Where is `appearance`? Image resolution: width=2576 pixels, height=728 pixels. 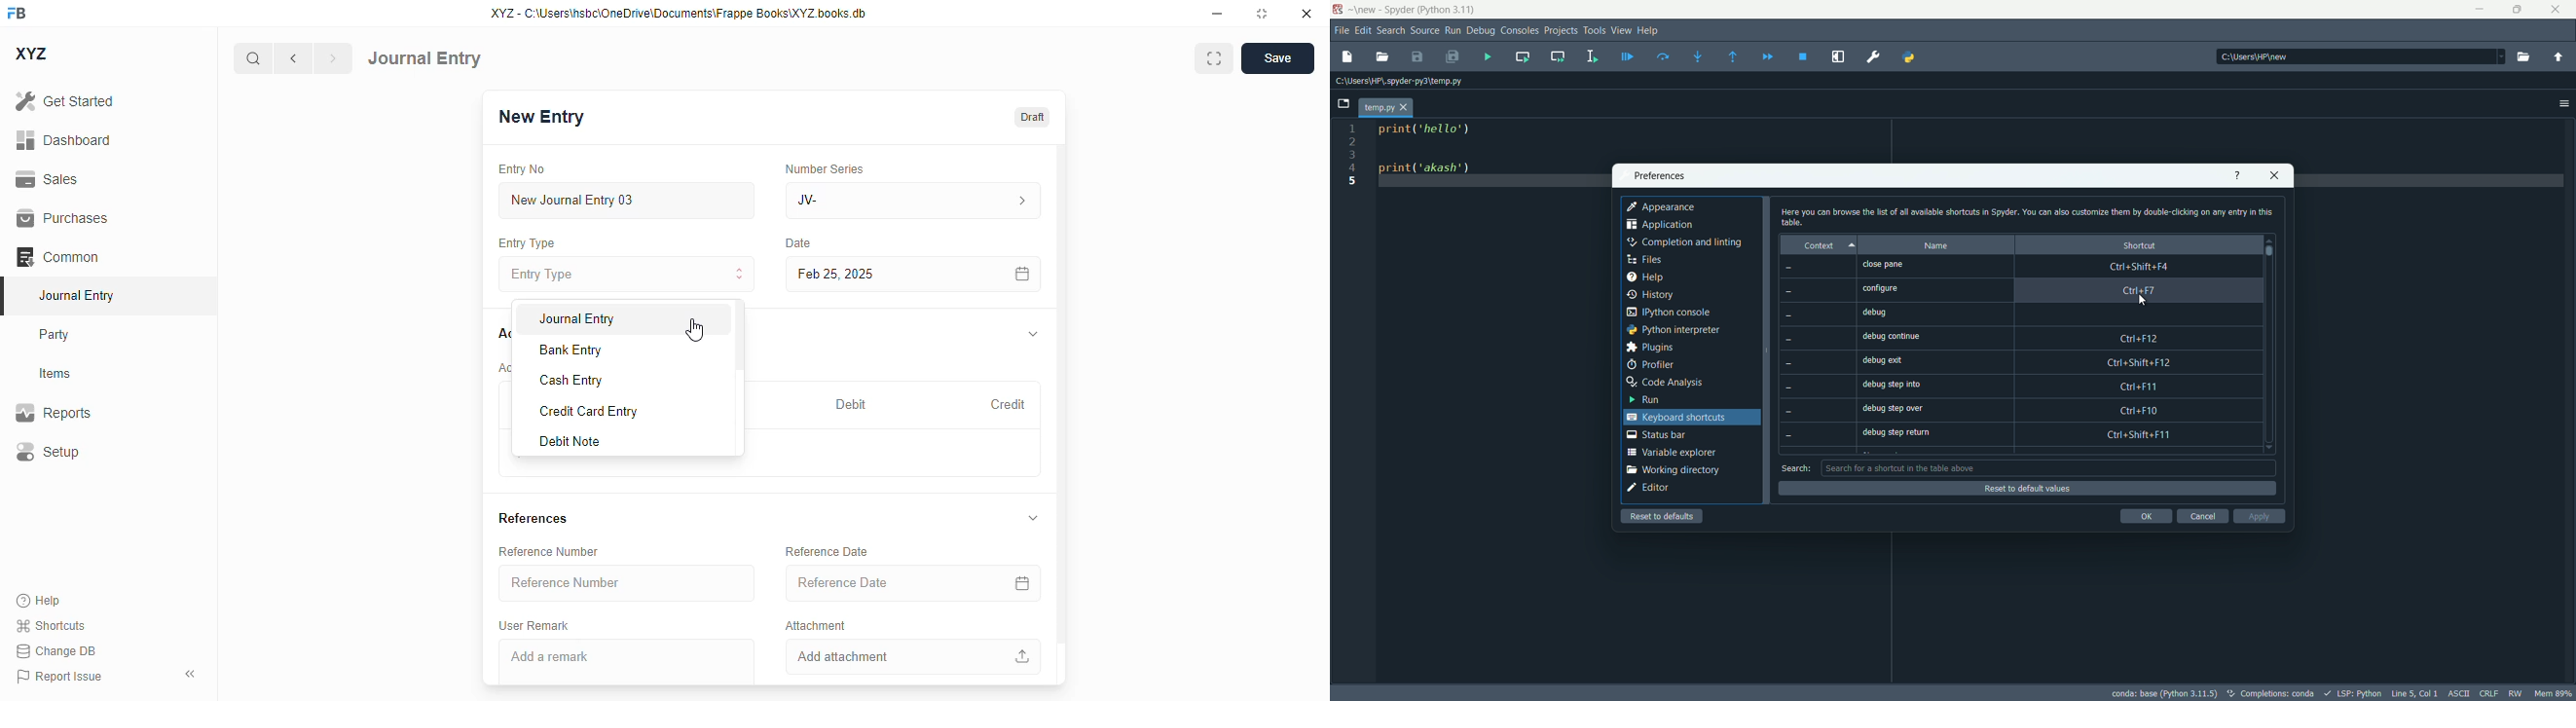
appearance is located at coordinates (1662, 207).